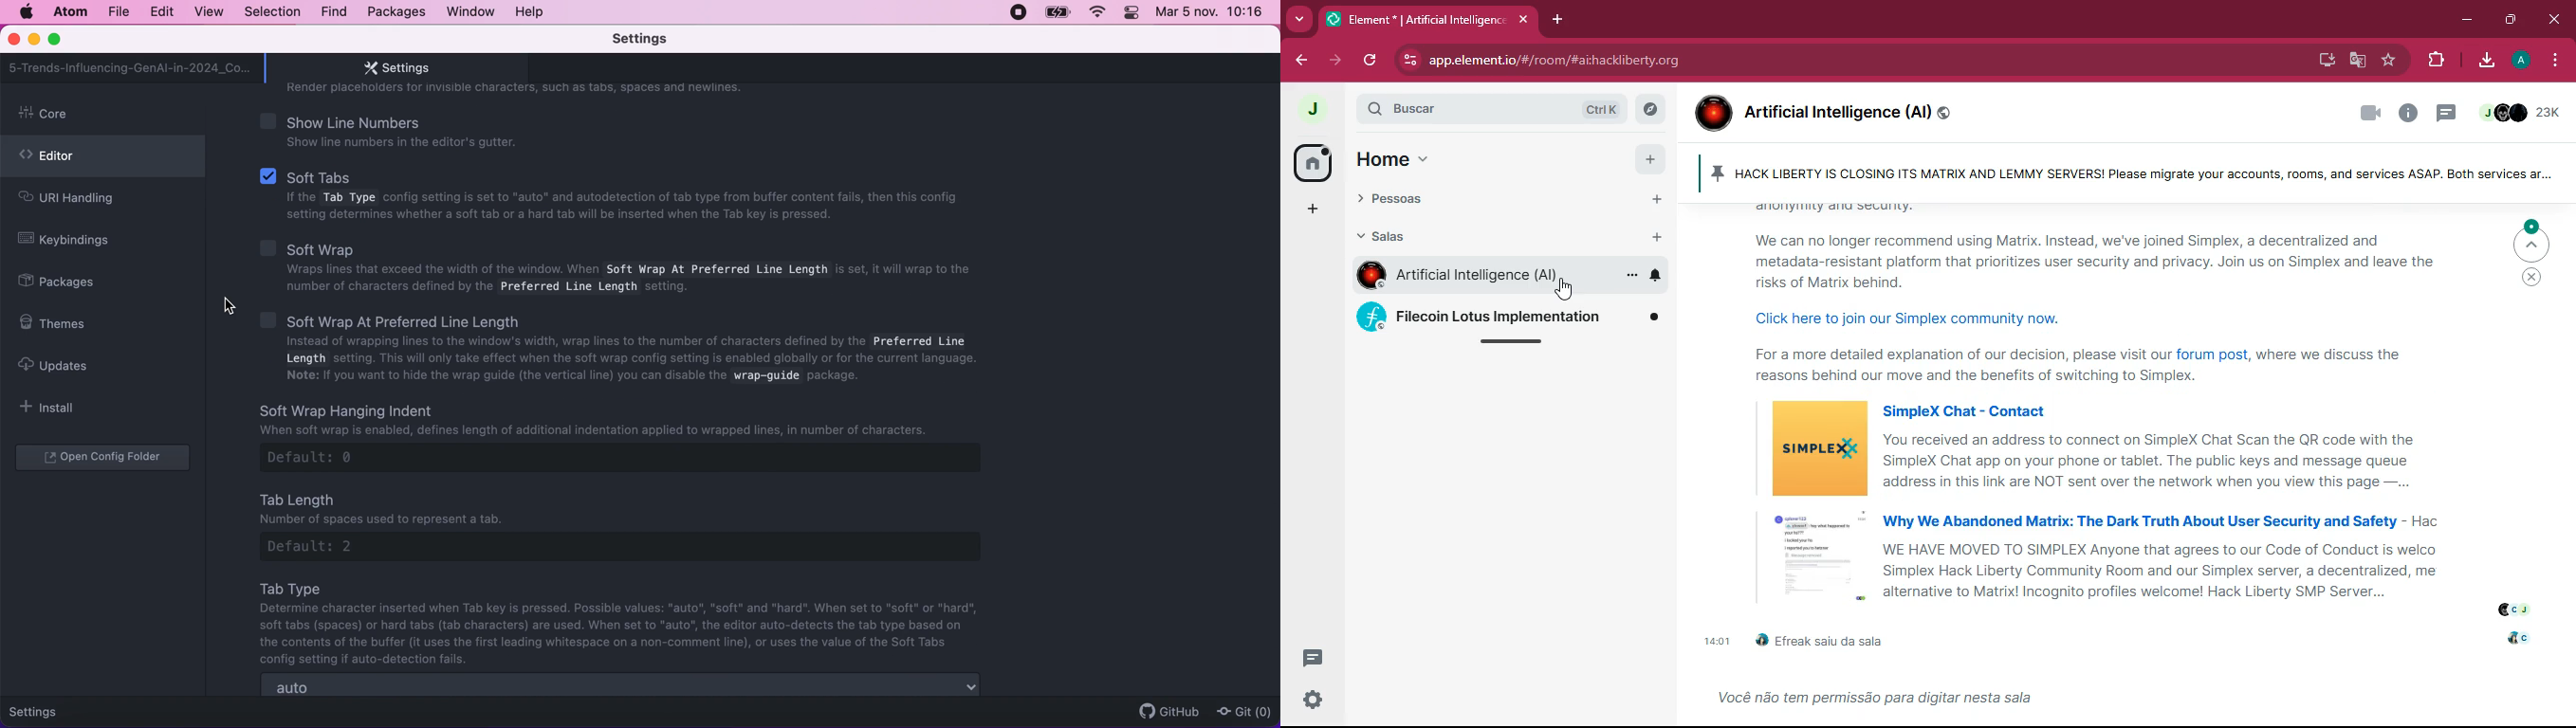 This screenshot has width=2576, height=728. What do you see at coordinates (84, 200) in the screenshot?
I see `URI handling` at bounding box center [84, 200].